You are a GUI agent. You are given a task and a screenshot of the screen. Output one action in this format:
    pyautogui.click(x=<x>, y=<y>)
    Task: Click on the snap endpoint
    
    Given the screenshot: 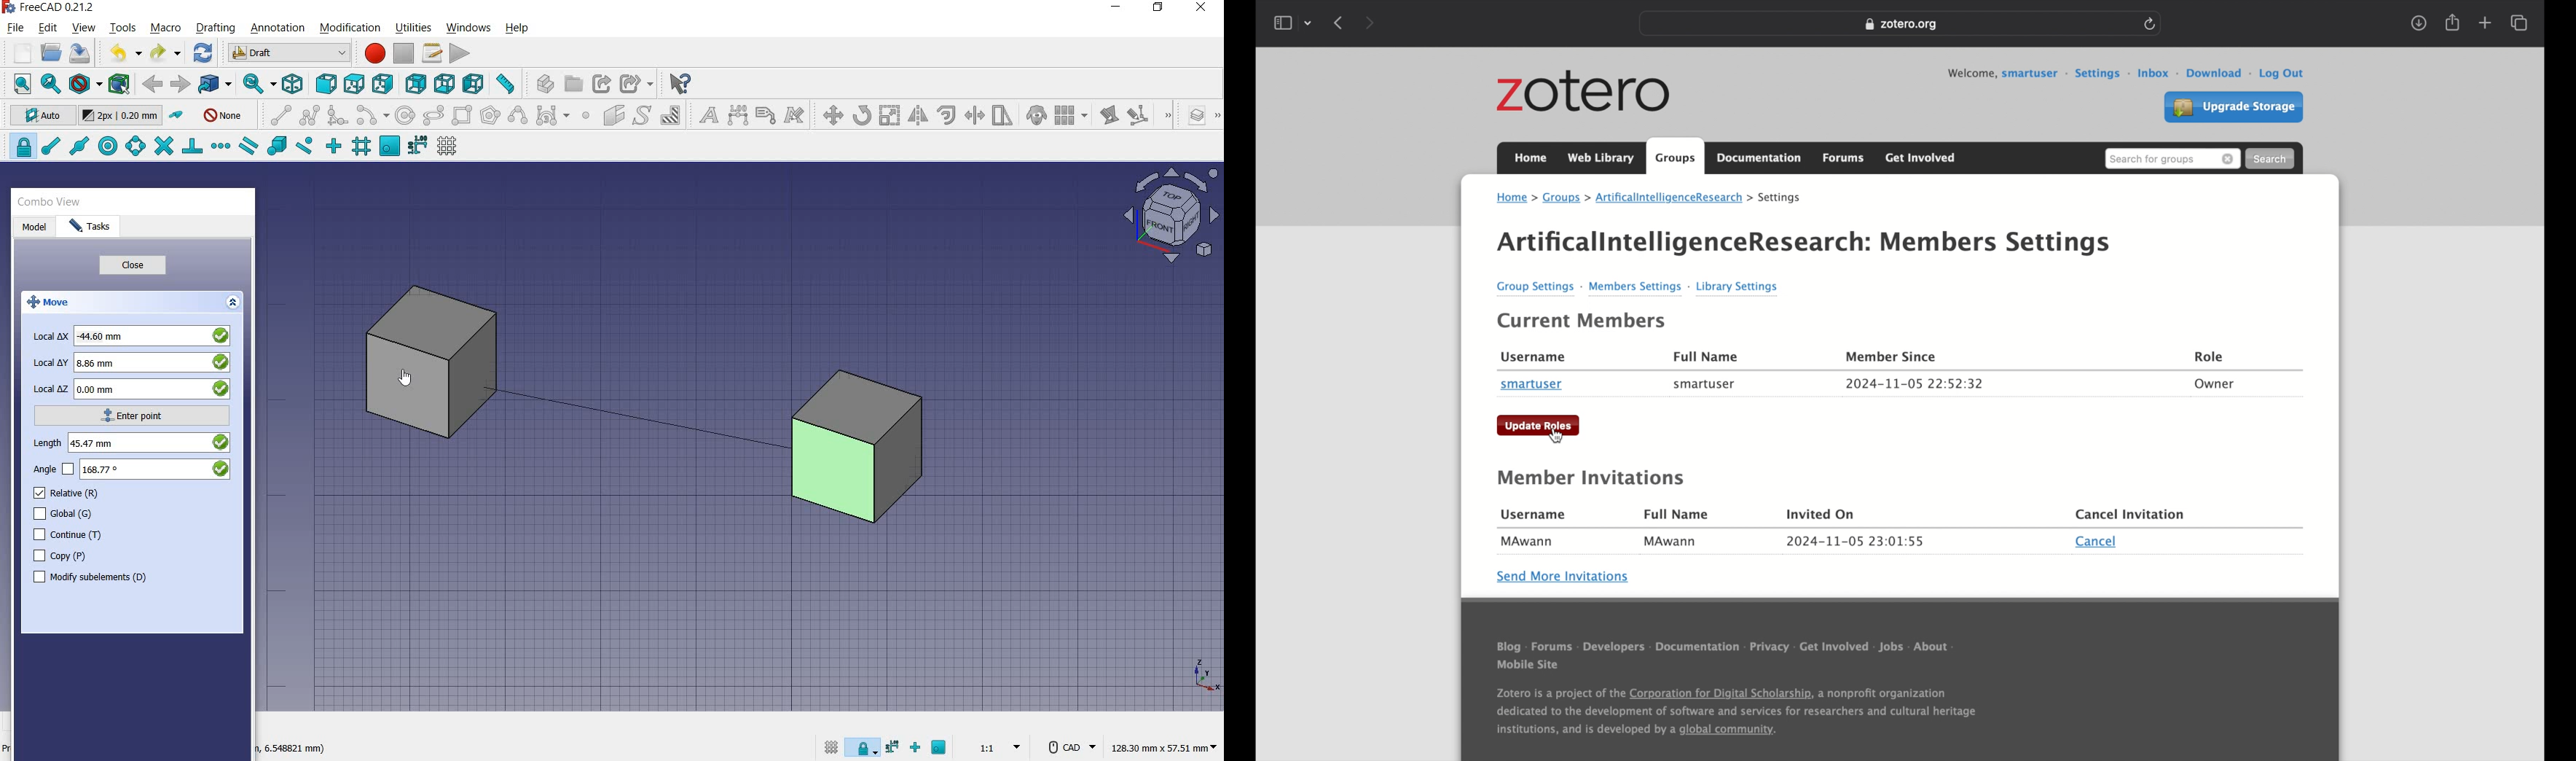 What is the action you would take?
    pyautogui.click(x=52, y=147)
    